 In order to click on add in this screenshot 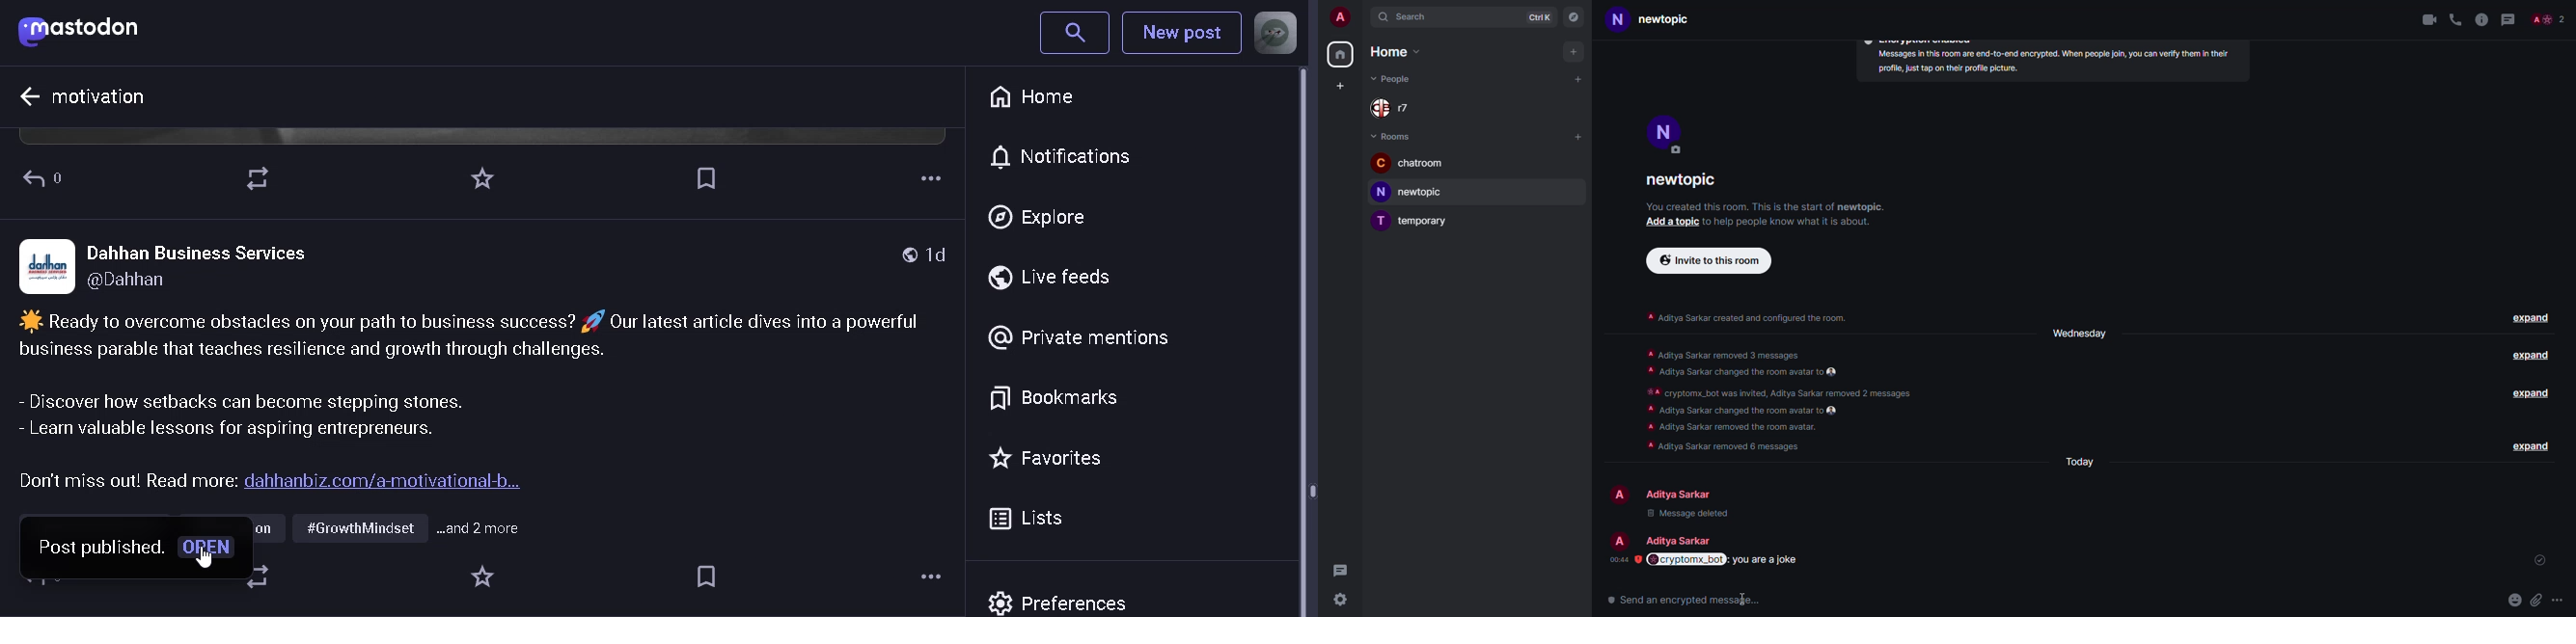, I will do `click(1338, 87)`.